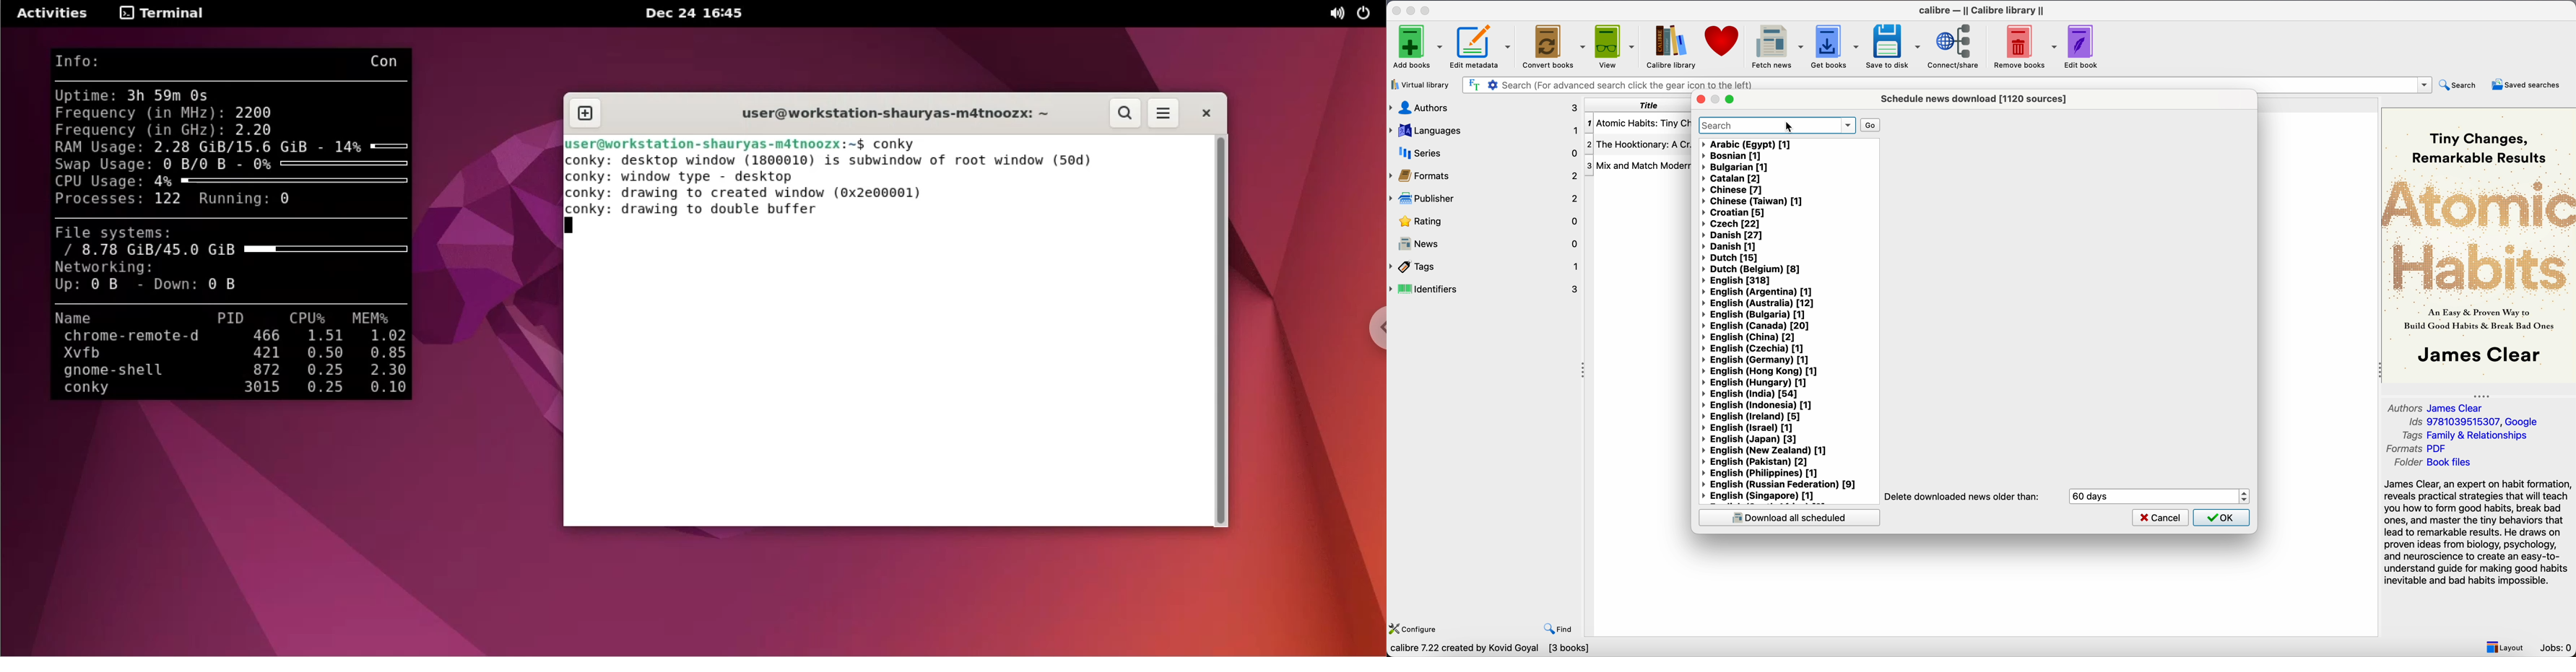 The width and height of the screenshot is (2576, 672). What do you see at coordinates (2161, 517) in the screenshot?
I see `cancel` at bounding box center [2161, 517].